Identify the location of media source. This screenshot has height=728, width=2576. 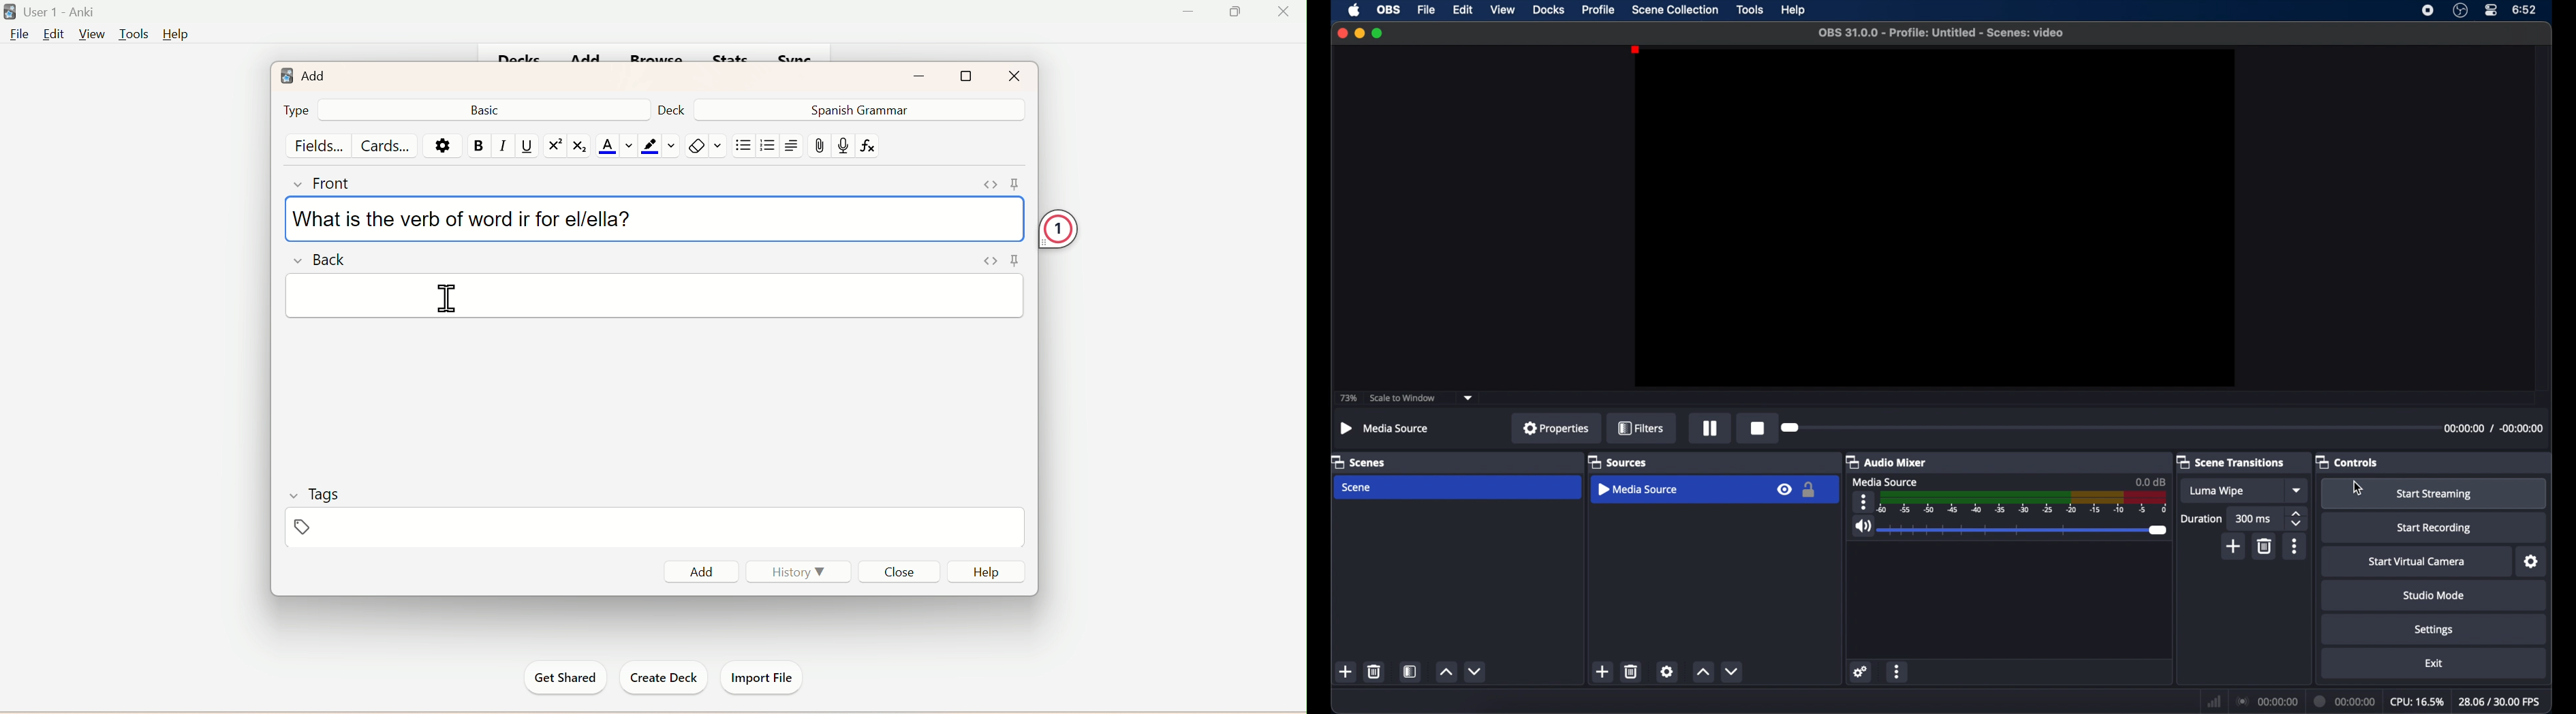
(1639, 490).